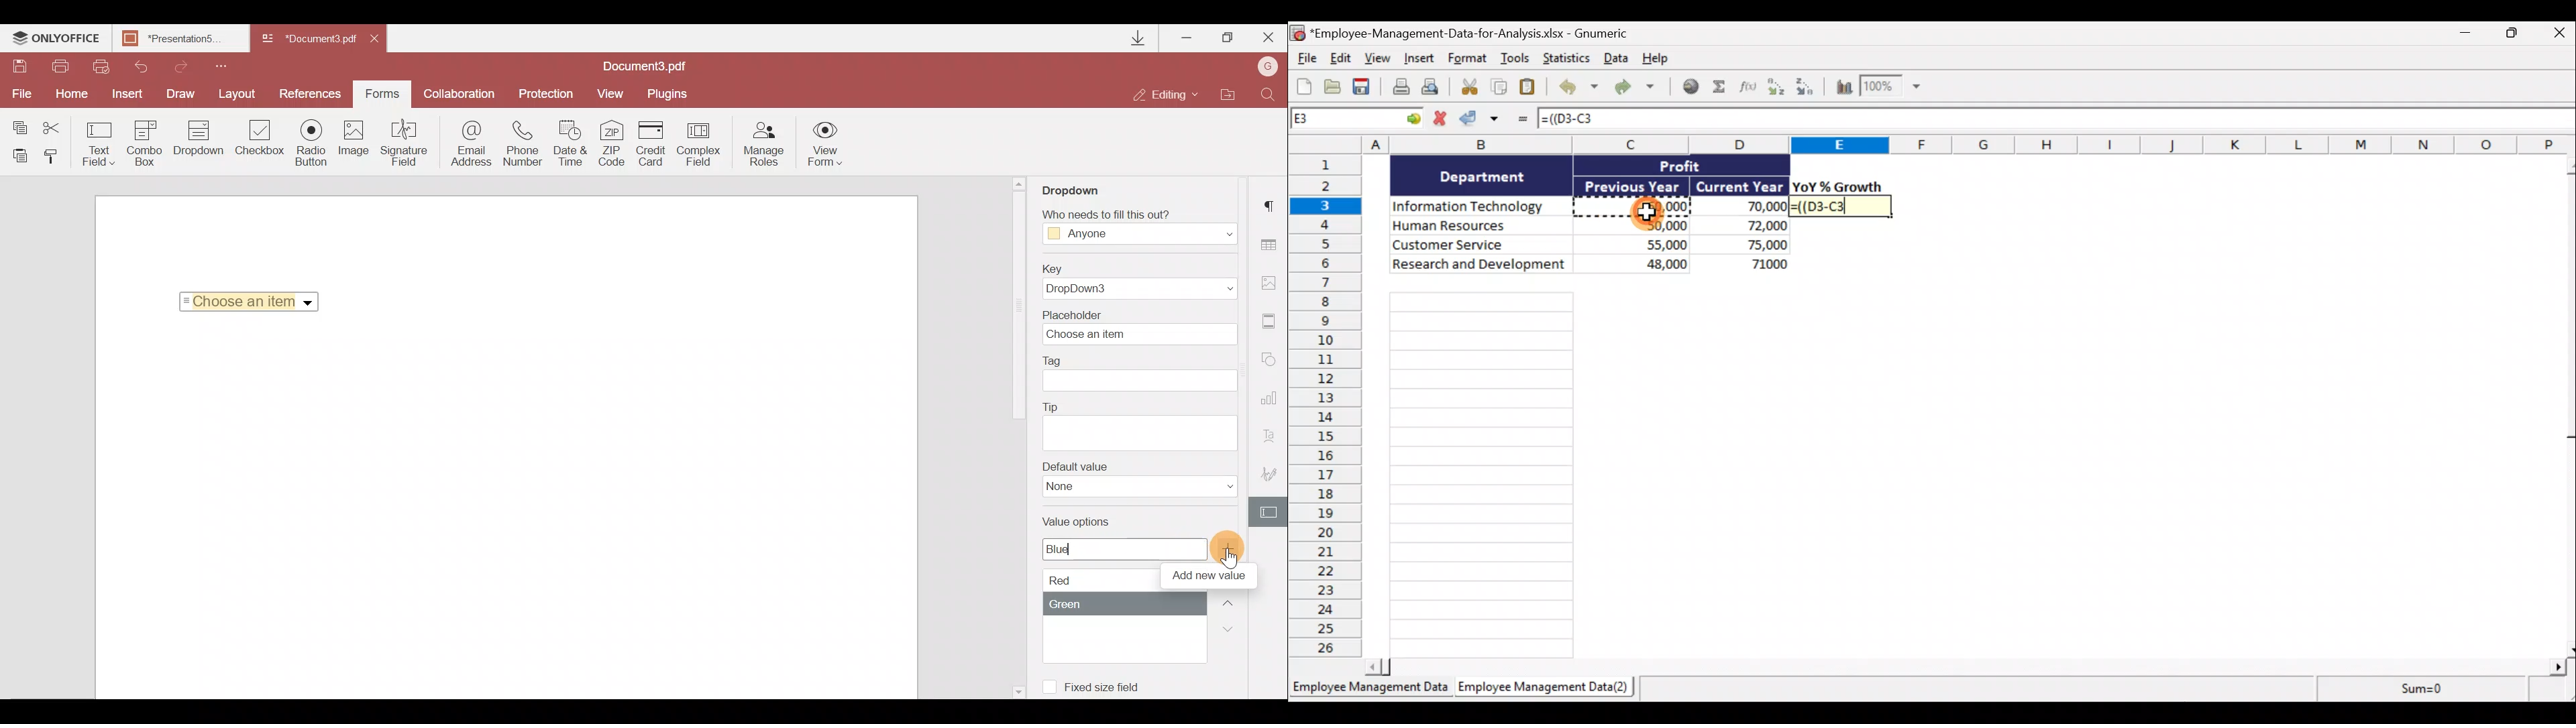 Image resolution: width=2576 pixels, height=728 pixels. I want to click on Date & time, so click(573, 143).